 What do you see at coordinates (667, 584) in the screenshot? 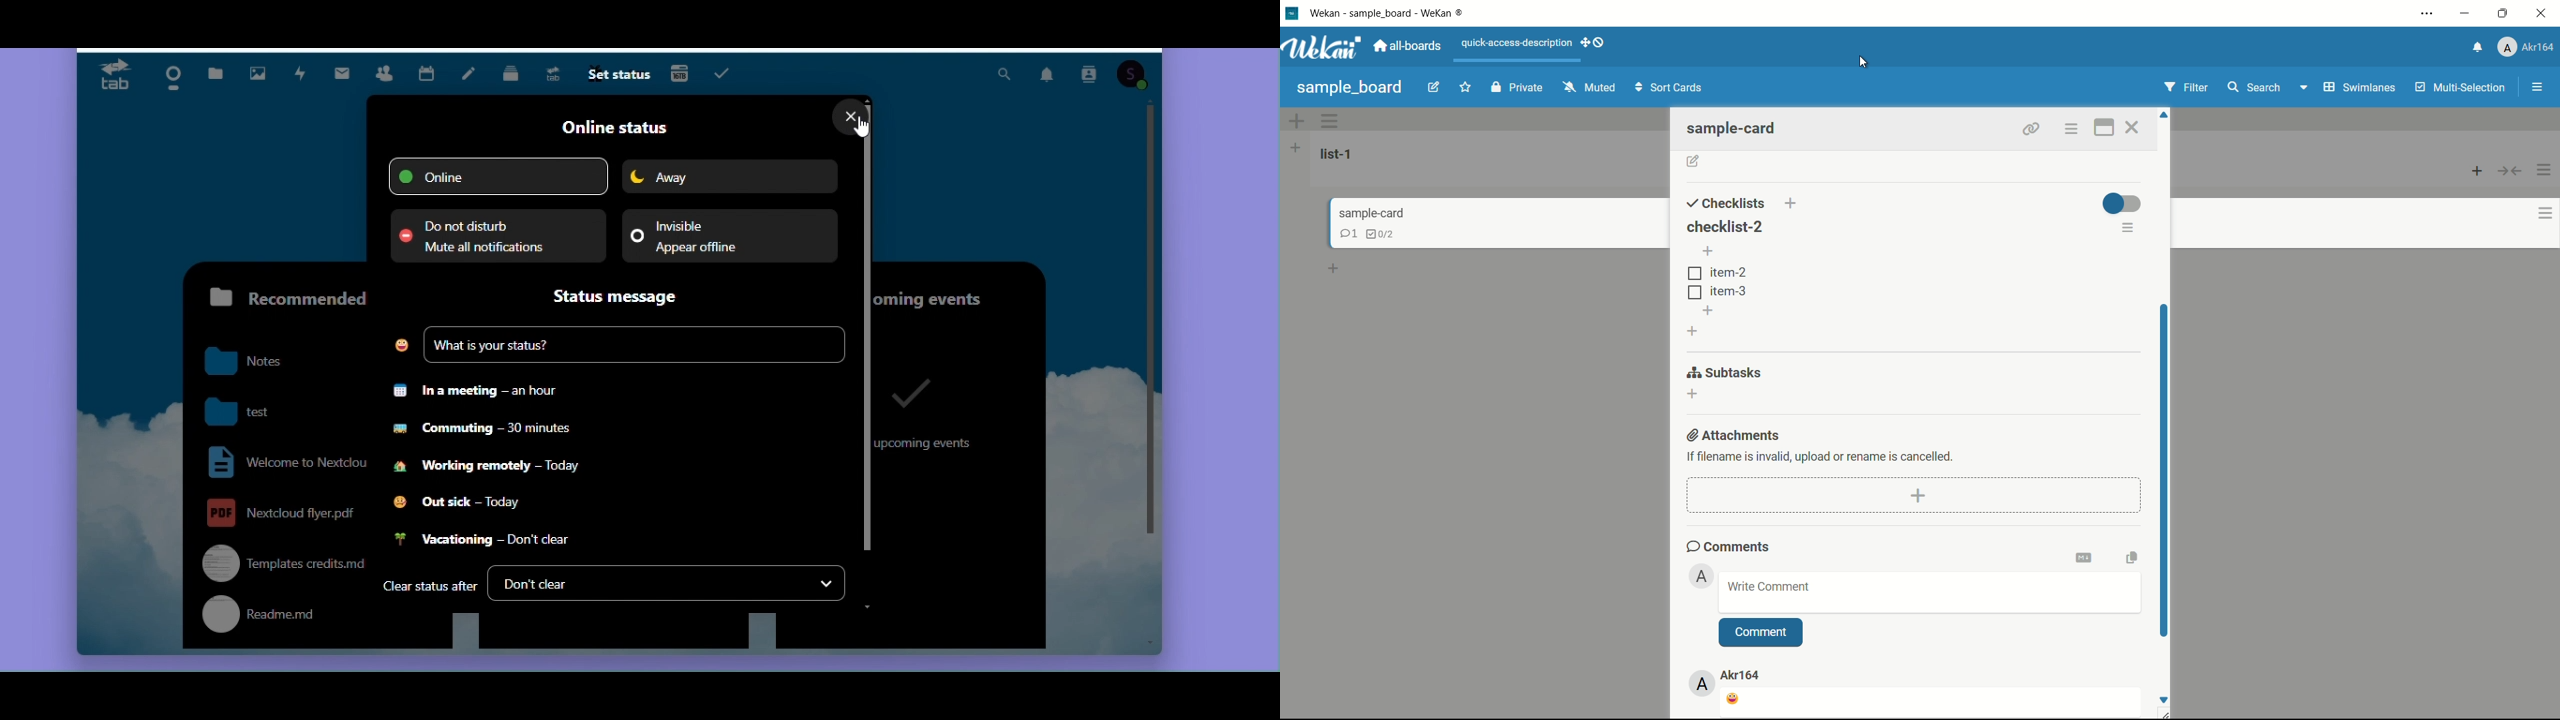
I see `Don't clear` at bounding box center [667, 584].